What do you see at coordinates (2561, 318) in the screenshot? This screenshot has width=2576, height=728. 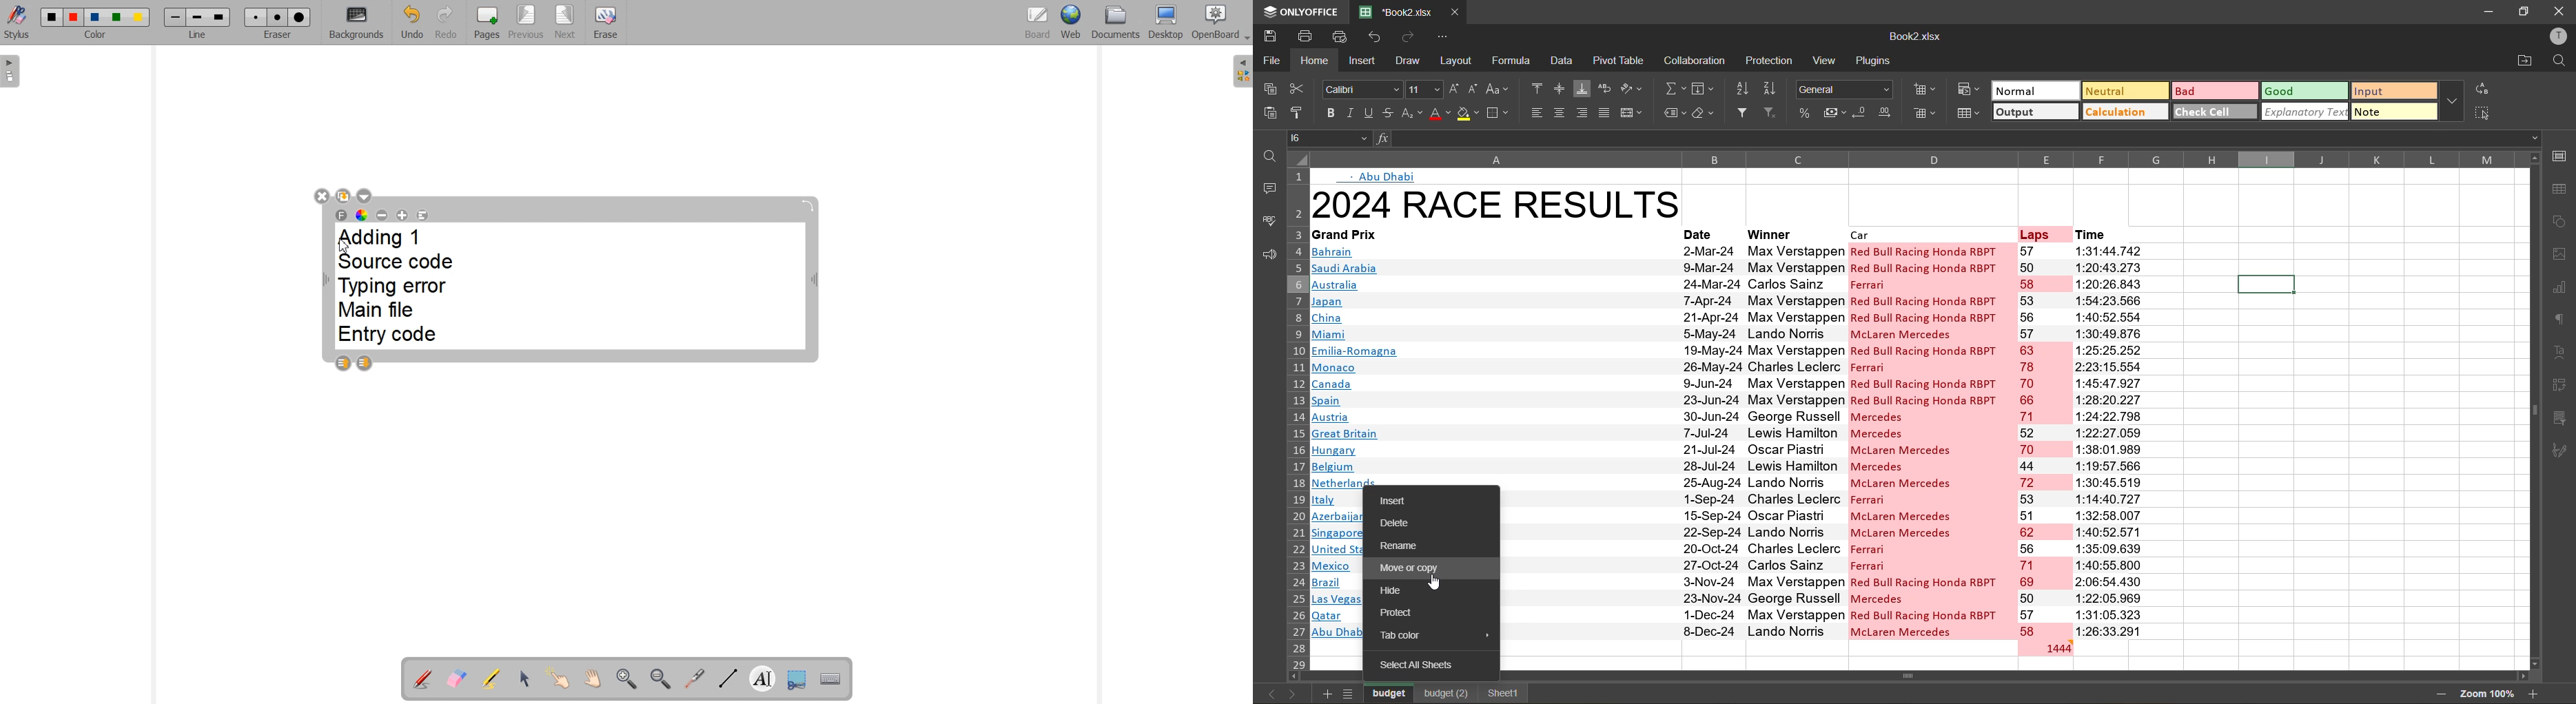 I see `paragraph` at bounding box center [2561, 318].